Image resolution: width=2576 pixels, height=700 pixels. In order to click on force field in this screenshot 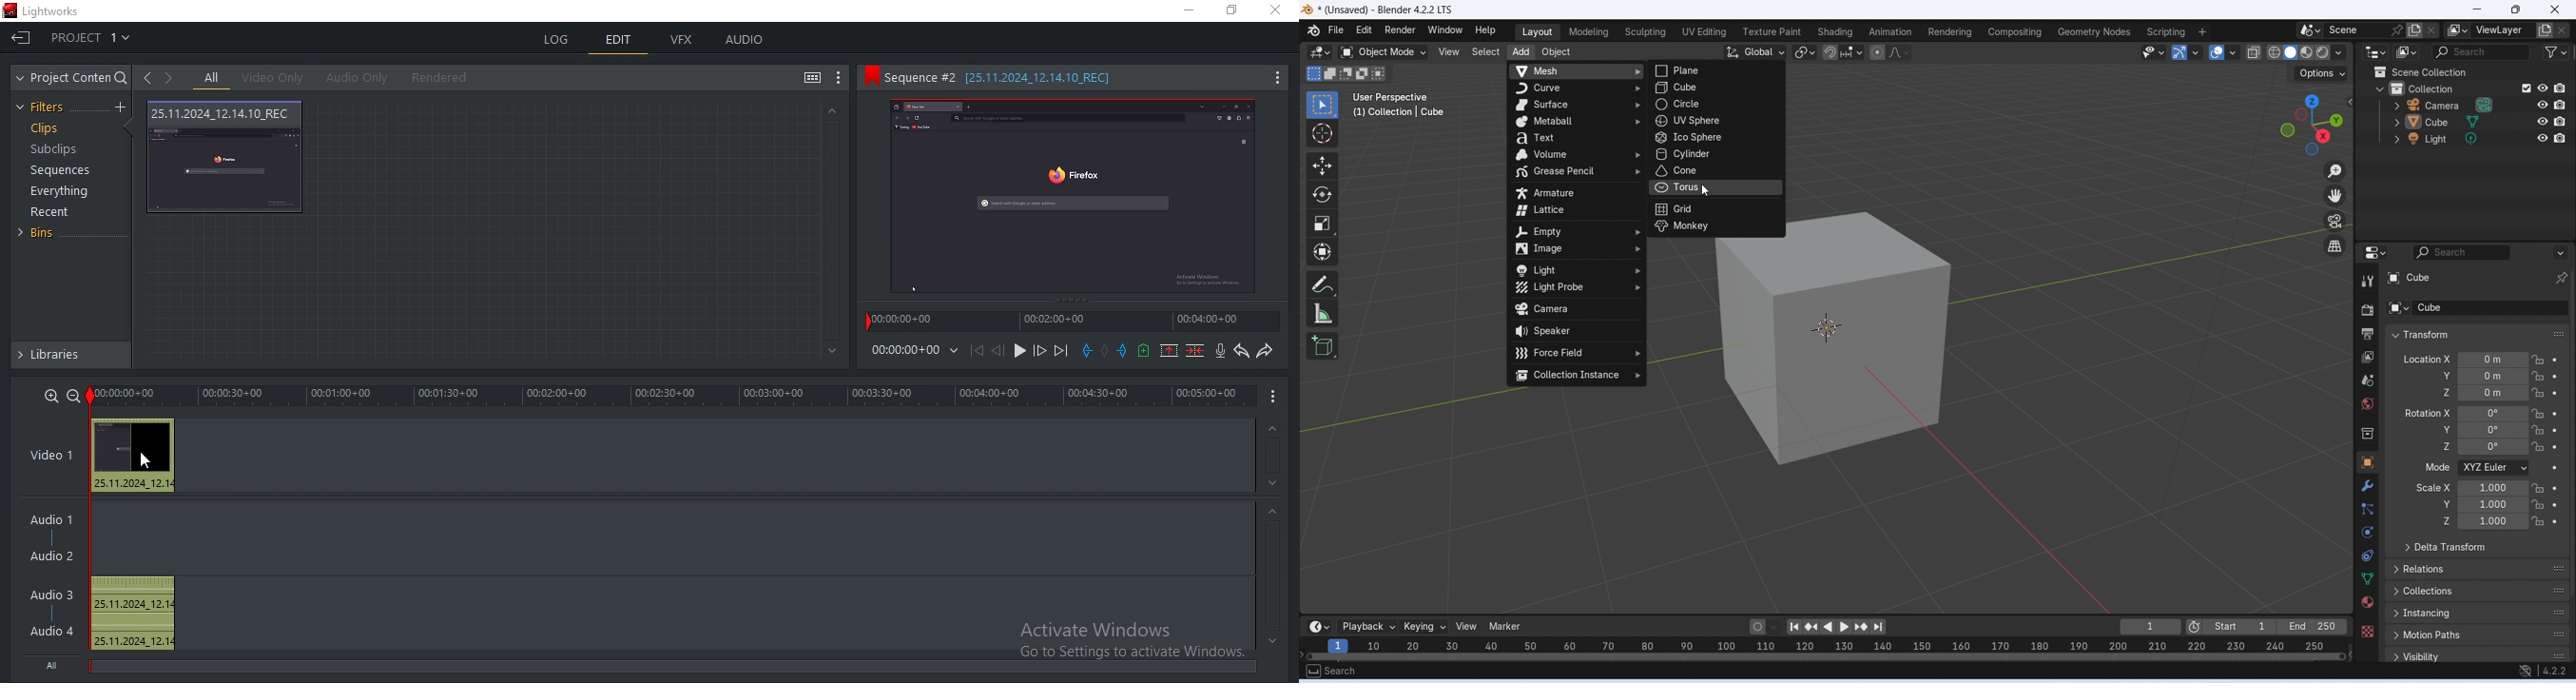, I will do `click(1578, 352)`.